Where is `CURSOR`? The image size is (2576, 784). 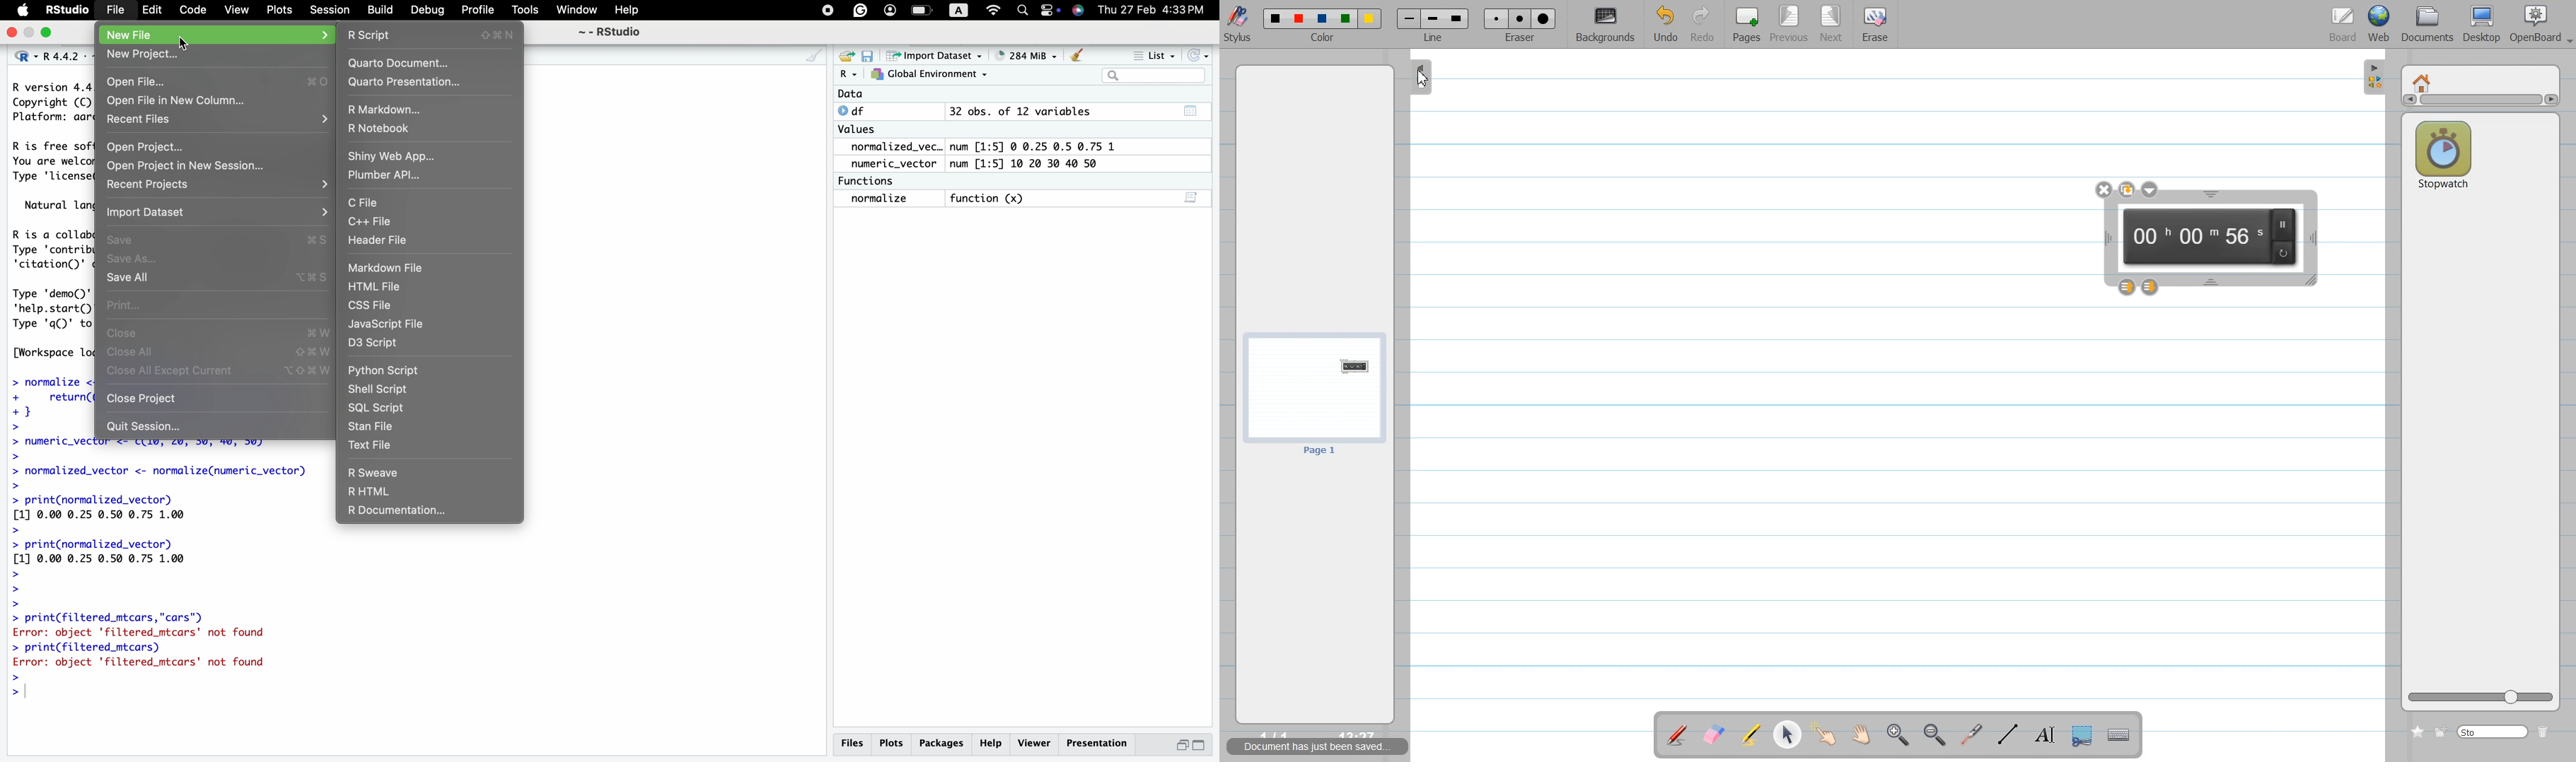
CURSOR is located at coordinates (187, 41).